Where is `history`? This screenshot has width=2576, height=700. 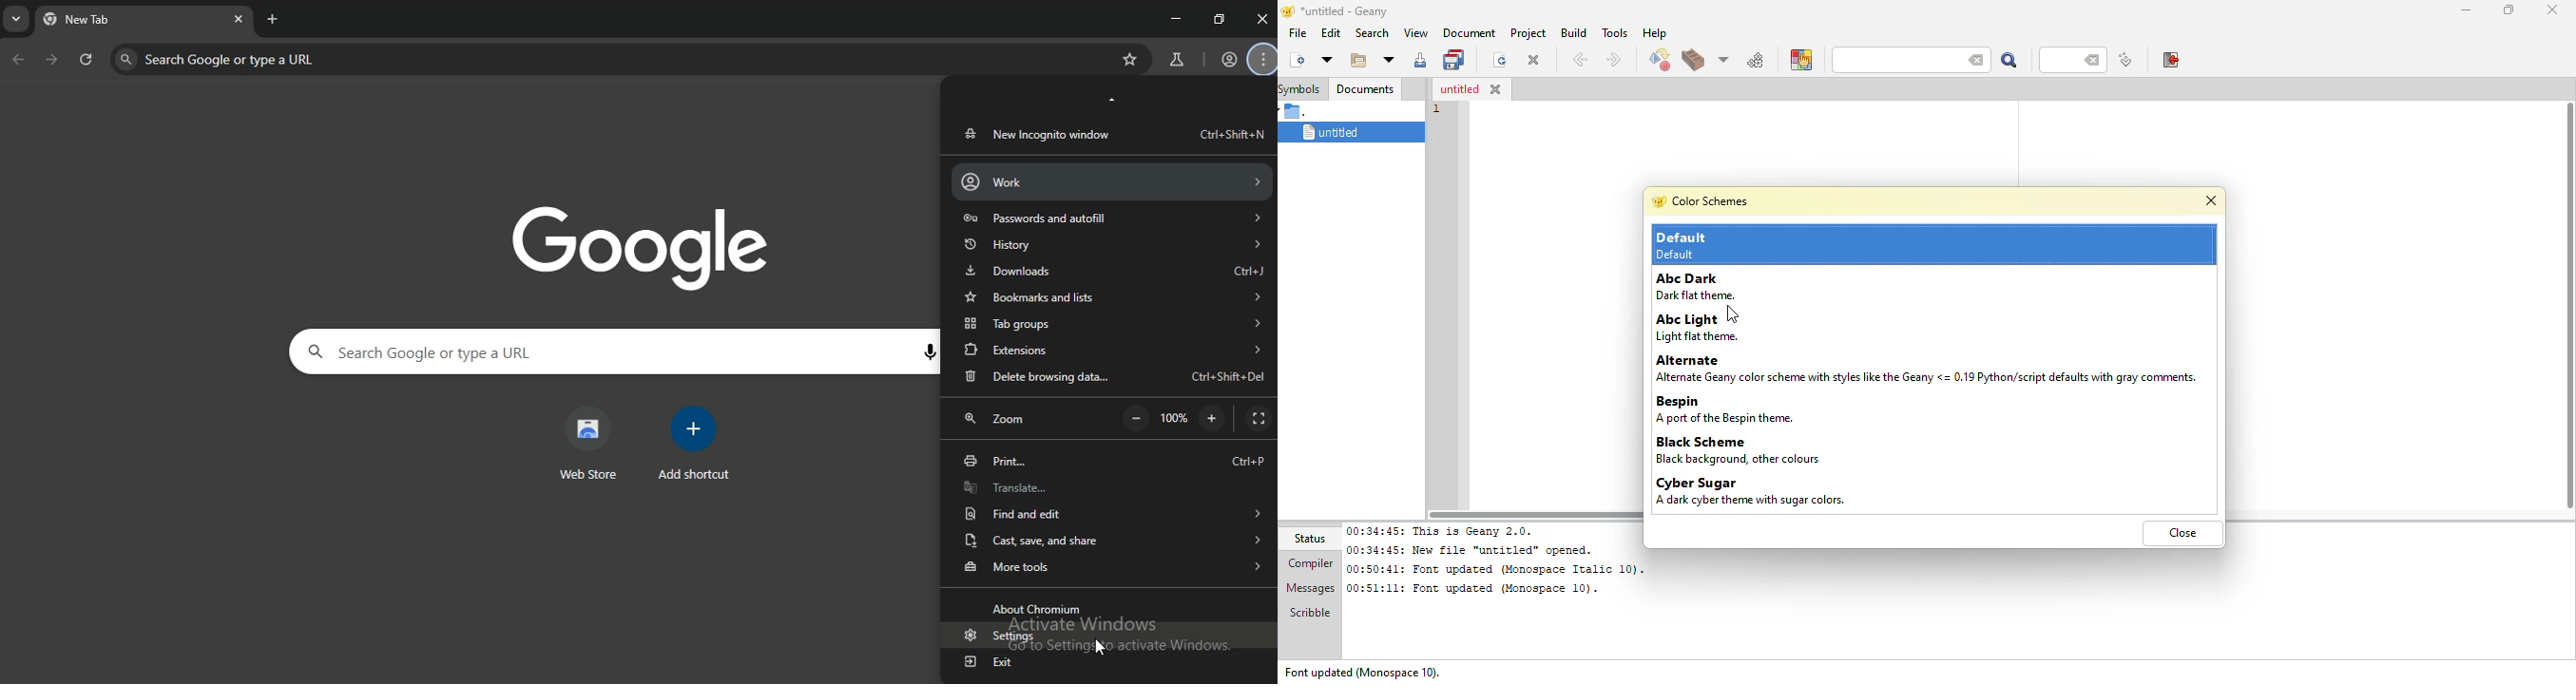
history is located at coordinates (1111, 243).